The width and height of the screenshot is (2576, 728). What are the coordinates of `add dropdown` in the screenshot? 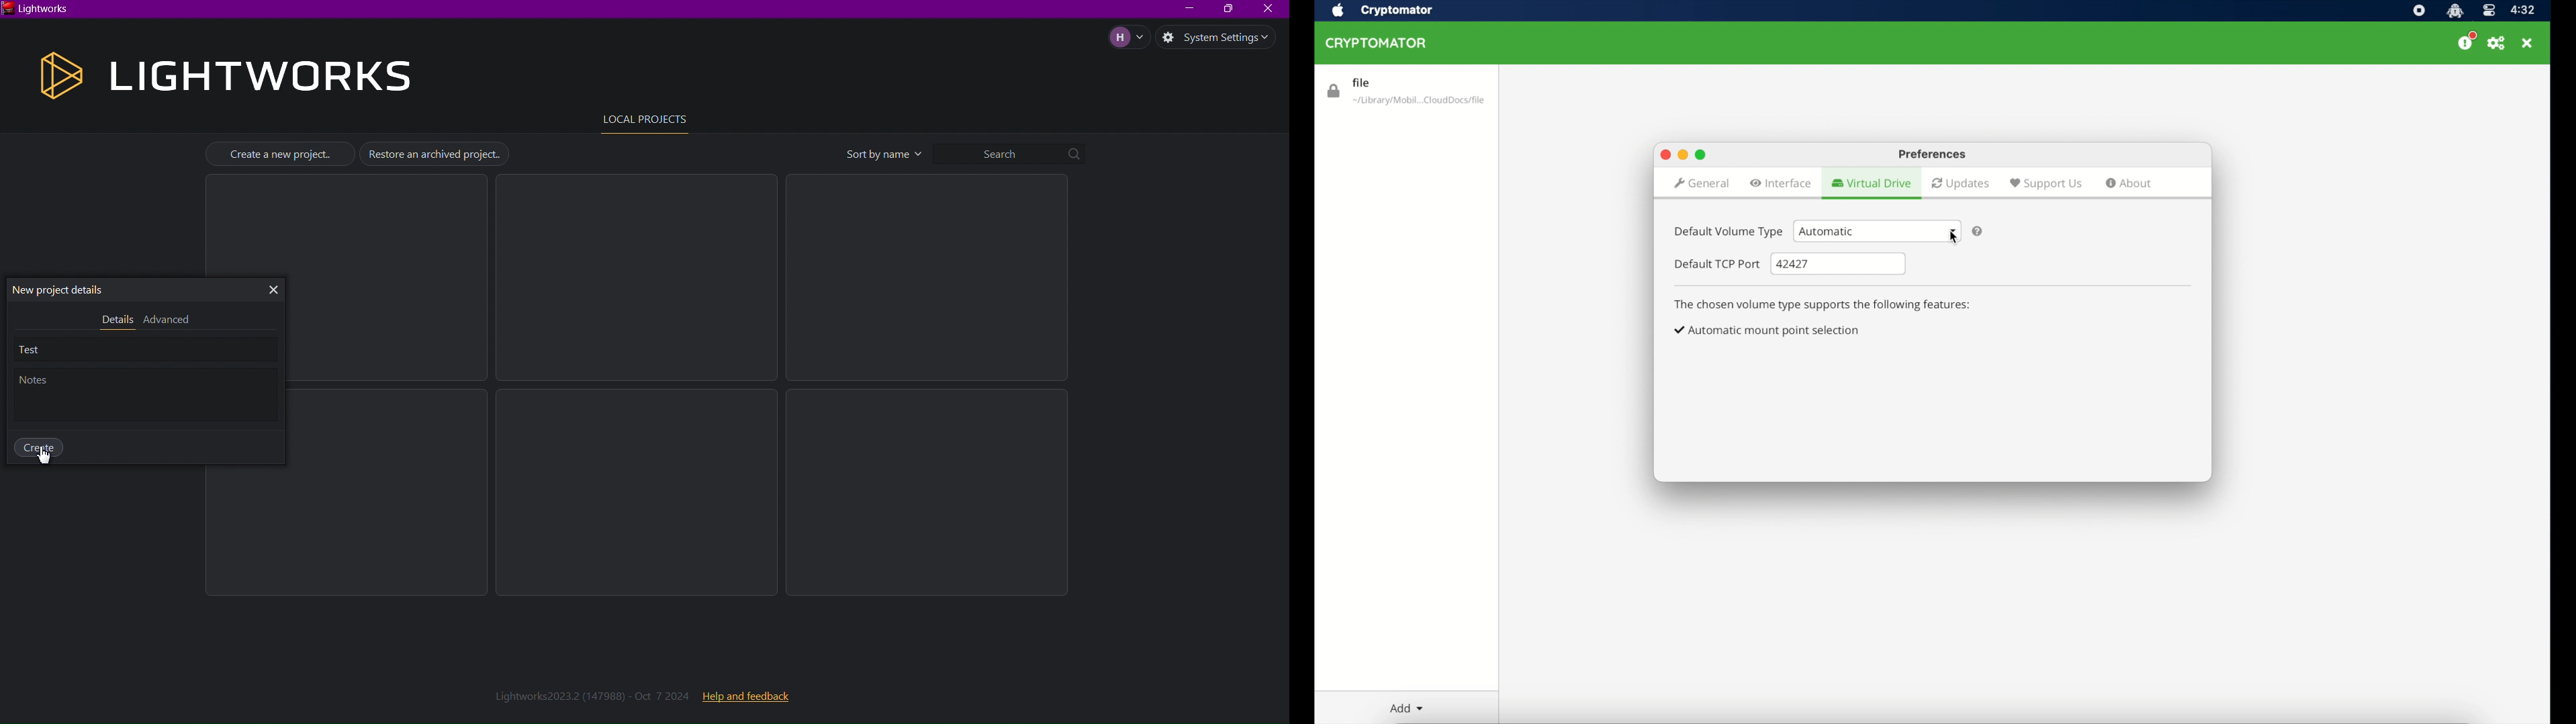 It's located at (1406, 708).